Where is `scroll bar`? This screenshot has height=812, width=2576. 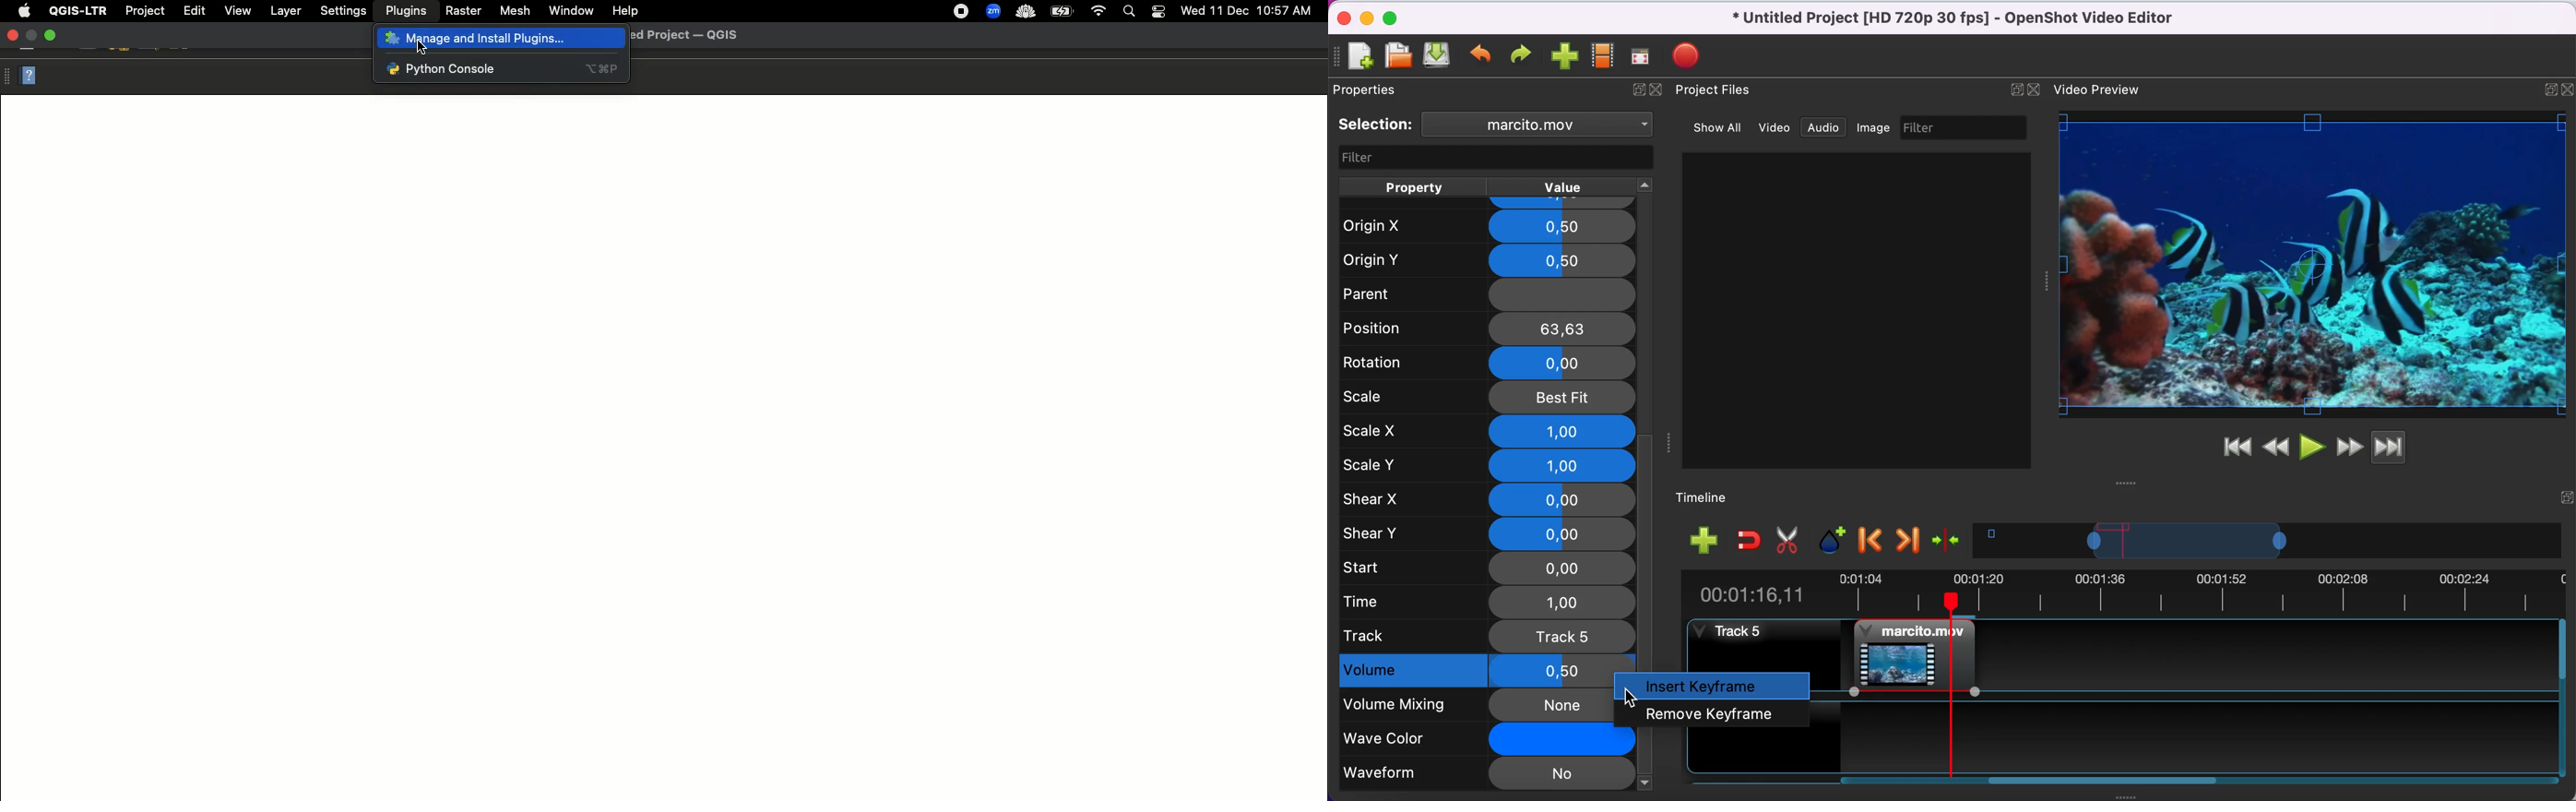
scroll bar is located at coordinates (2106, 782).